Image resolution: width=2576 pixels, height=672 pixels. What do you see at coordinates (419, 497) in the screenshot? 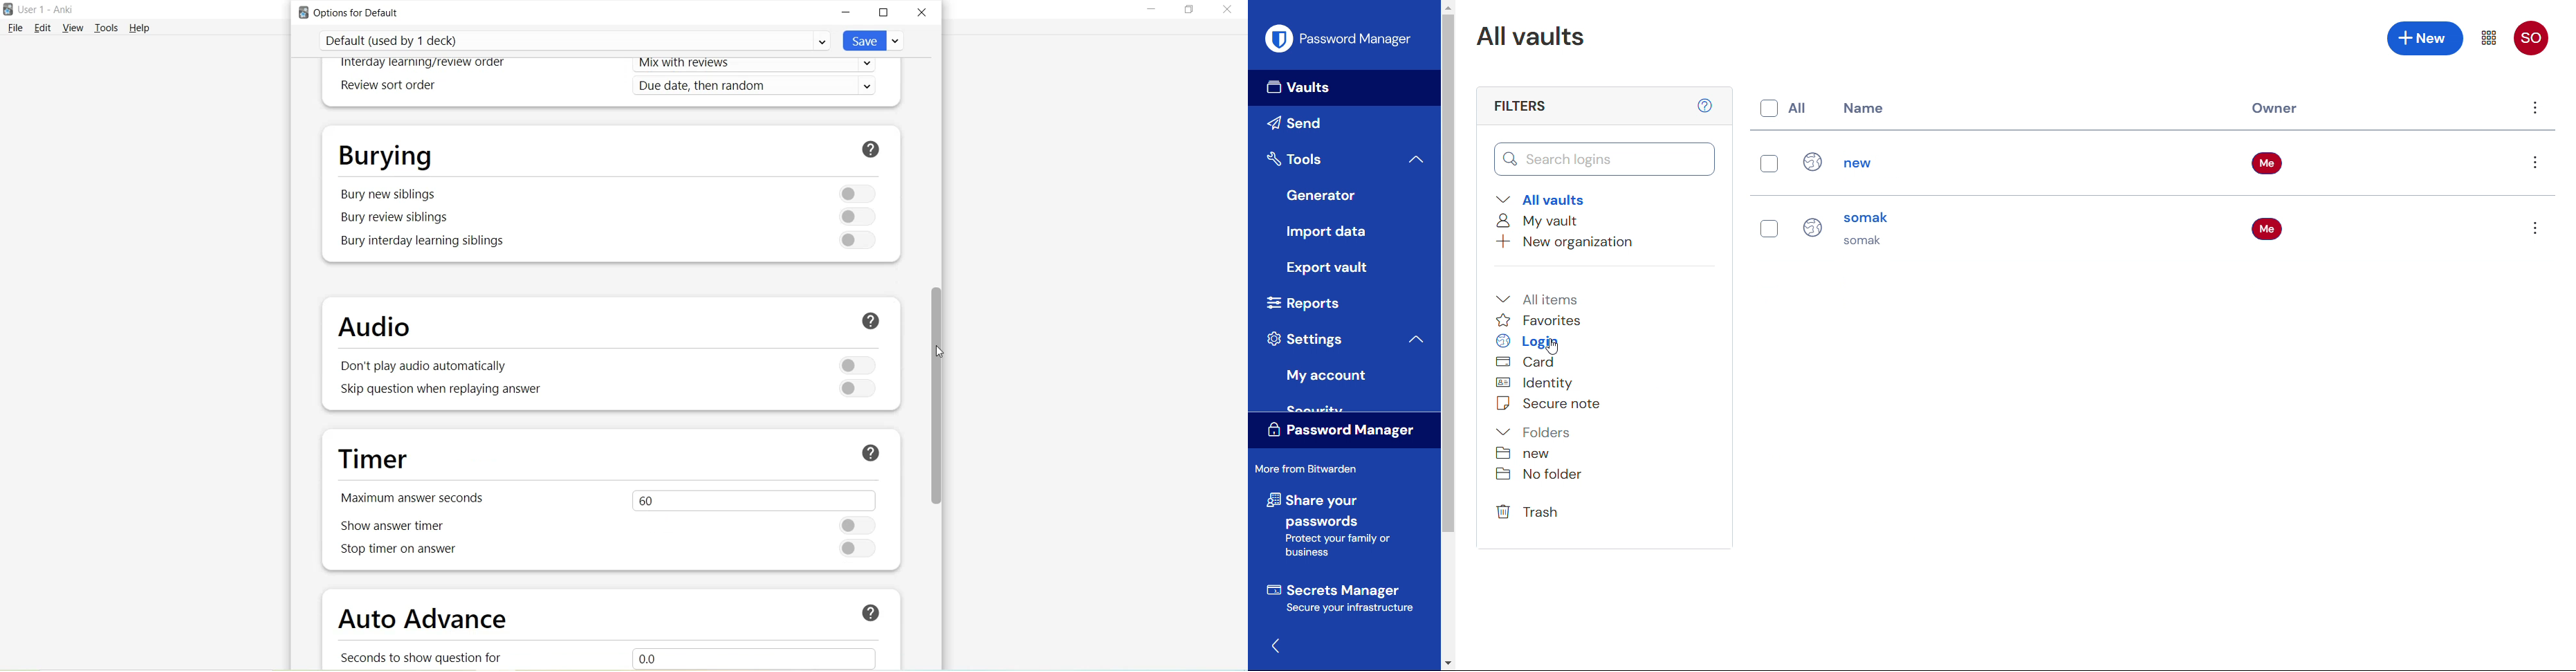
I see `Maximum answer seconds` at bounding box center [419, 497].